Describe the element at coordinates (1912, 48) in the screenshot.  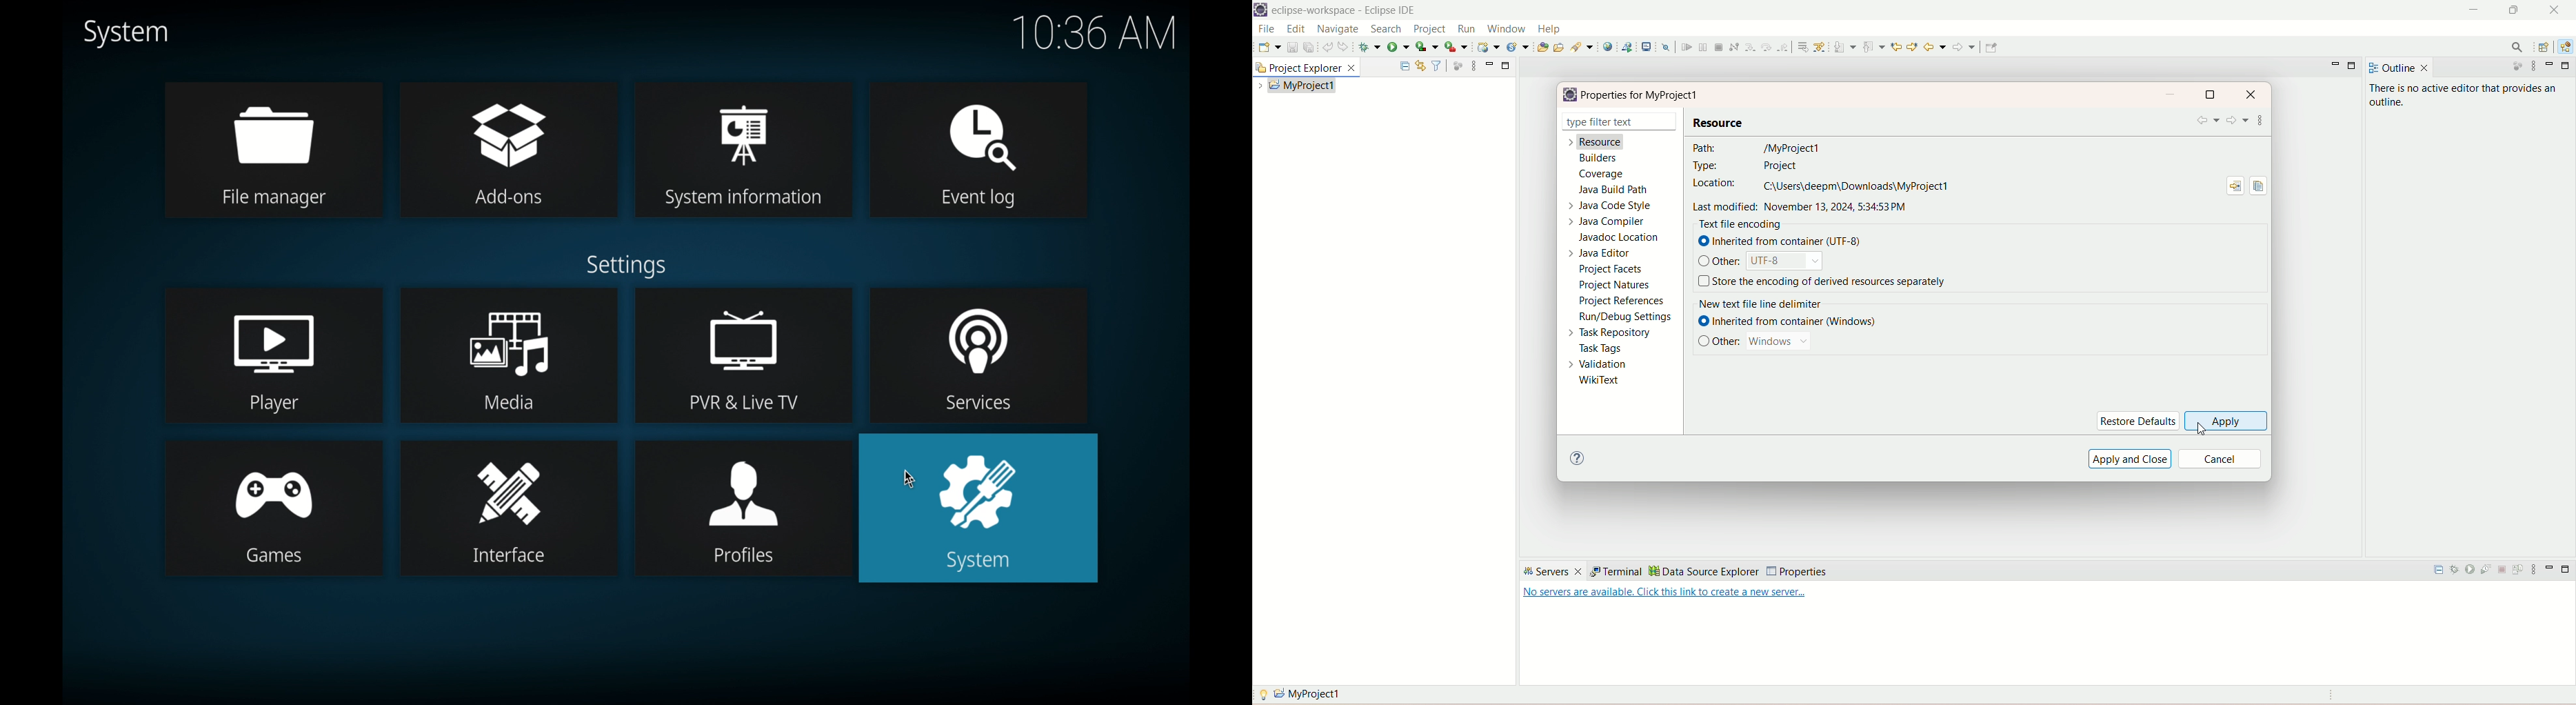
I see `previous edit location` at that location.